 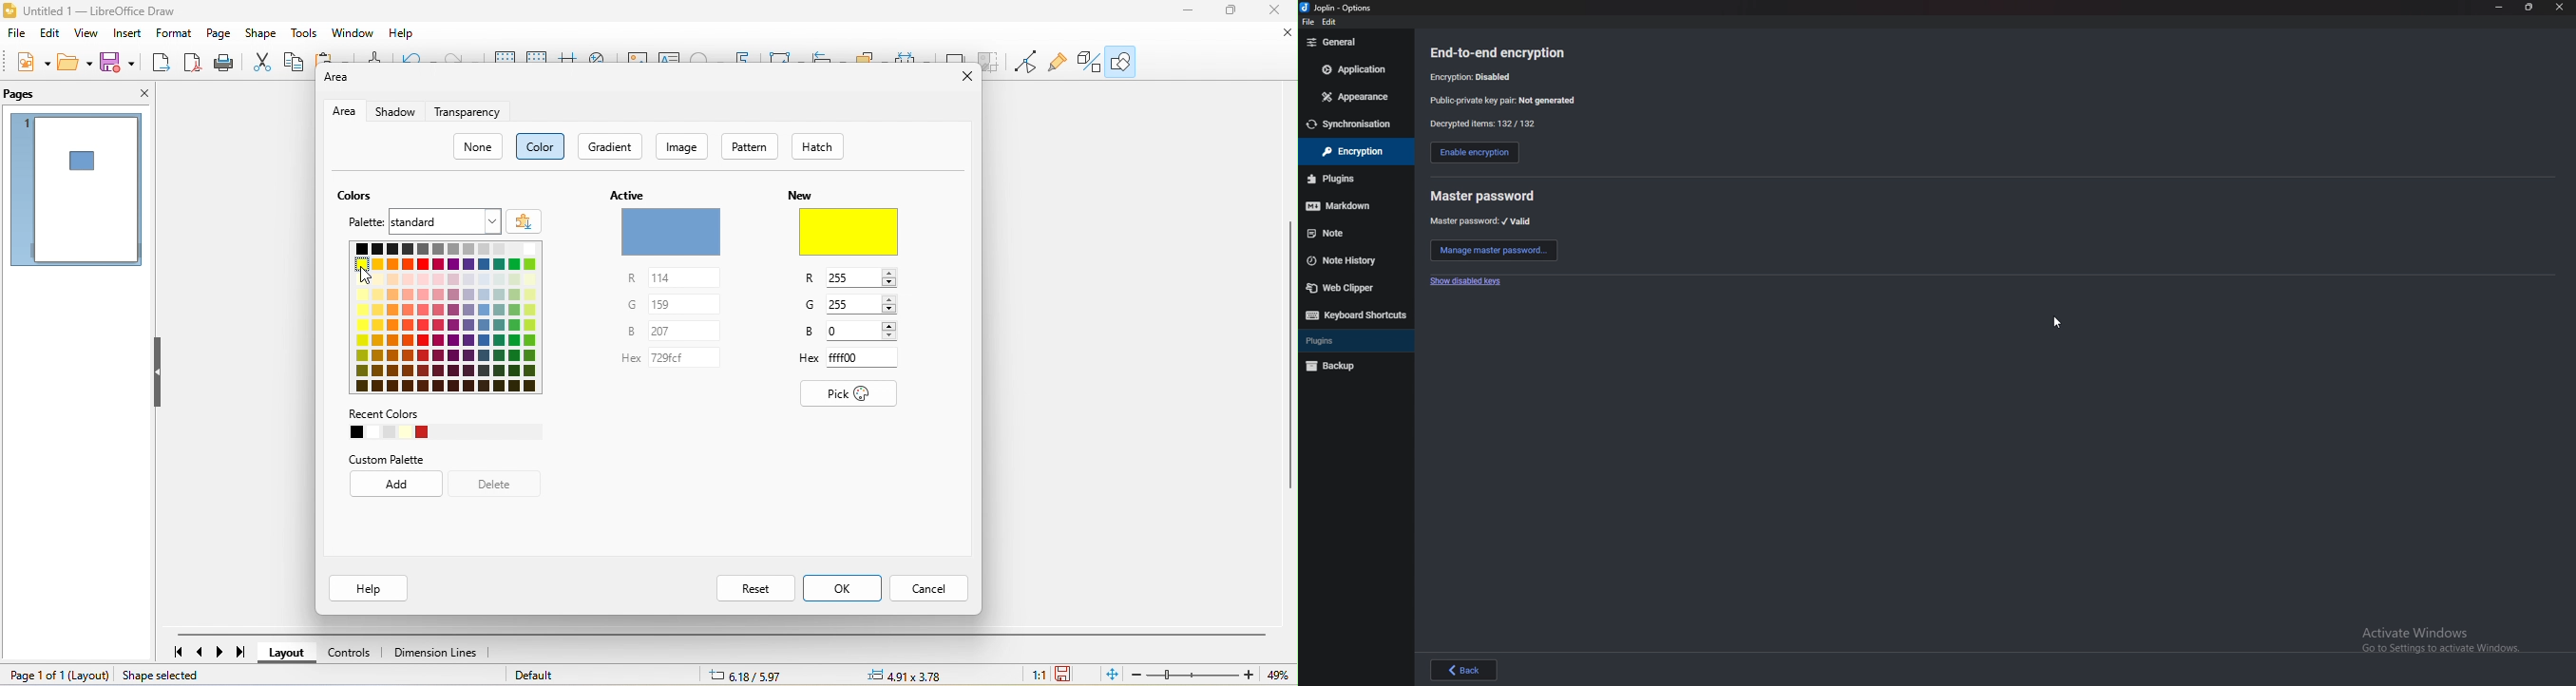 What do you see at coordinates (1349, 152) in the screenshot?
I see `encryption` at bounding box center [1349, 152].